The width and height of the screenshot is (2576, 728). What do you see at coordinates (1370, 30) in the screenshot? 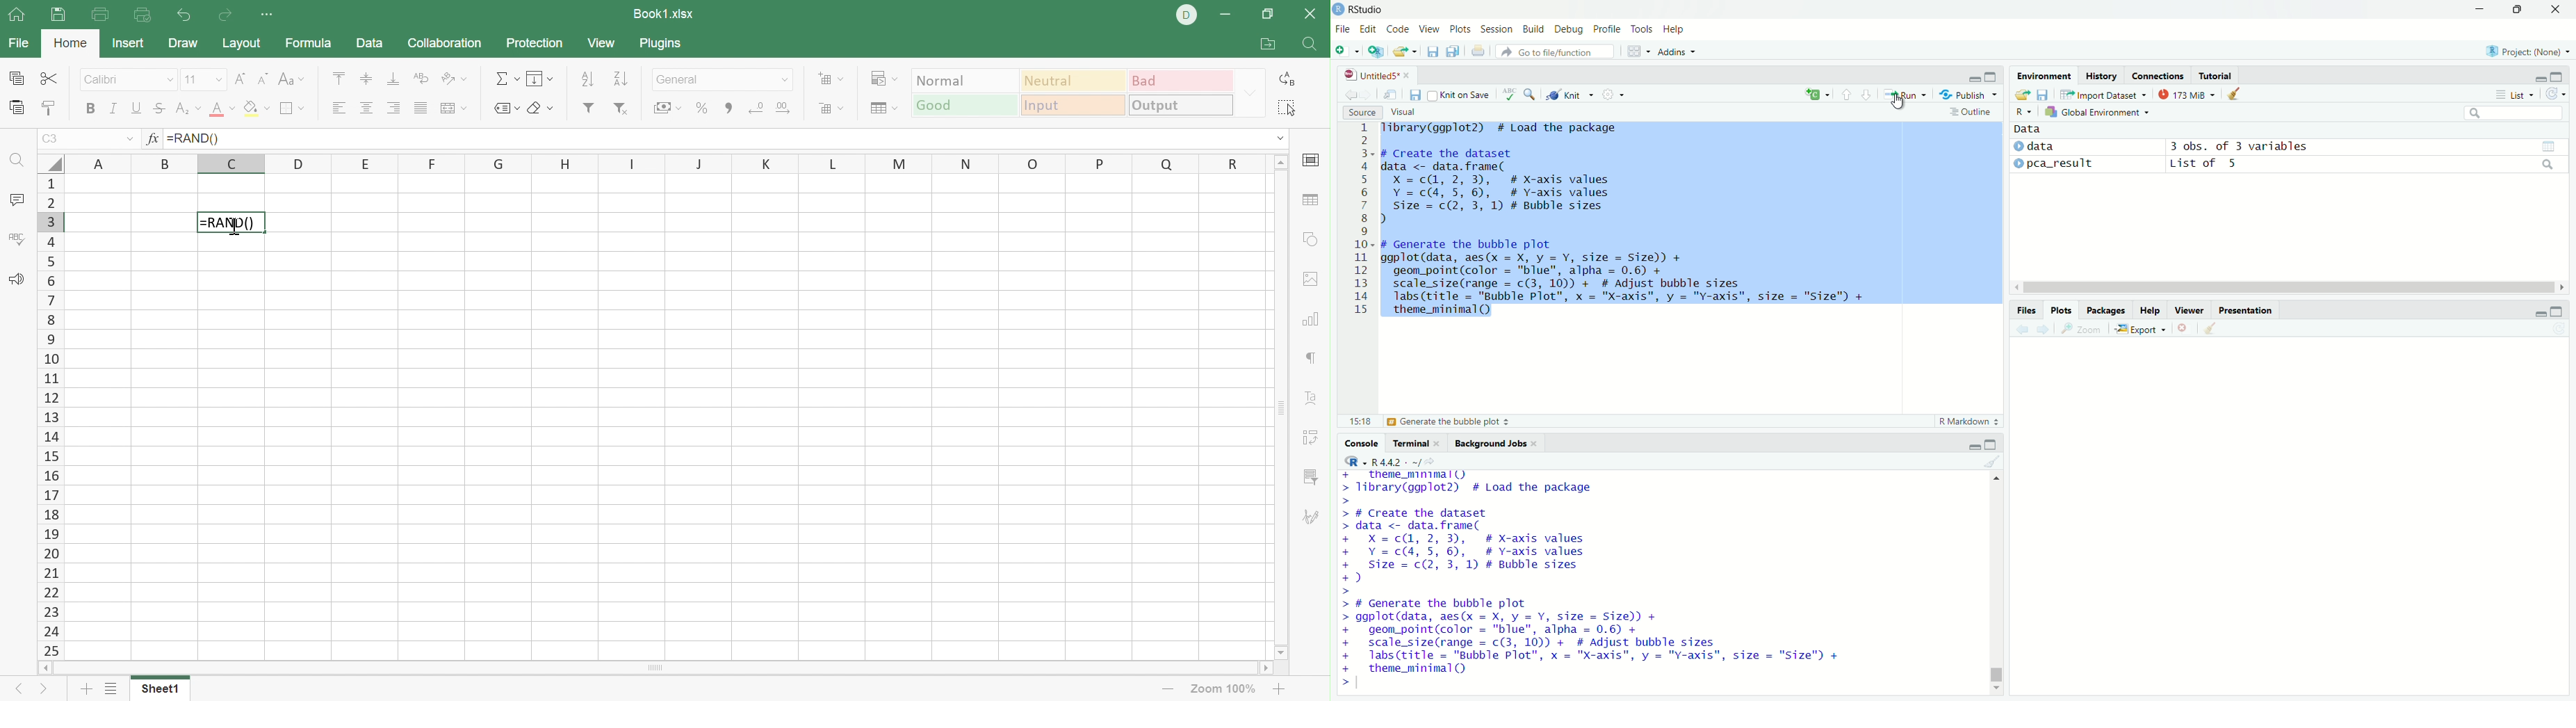
I see `Edit` at bounding box center [1370, 30].